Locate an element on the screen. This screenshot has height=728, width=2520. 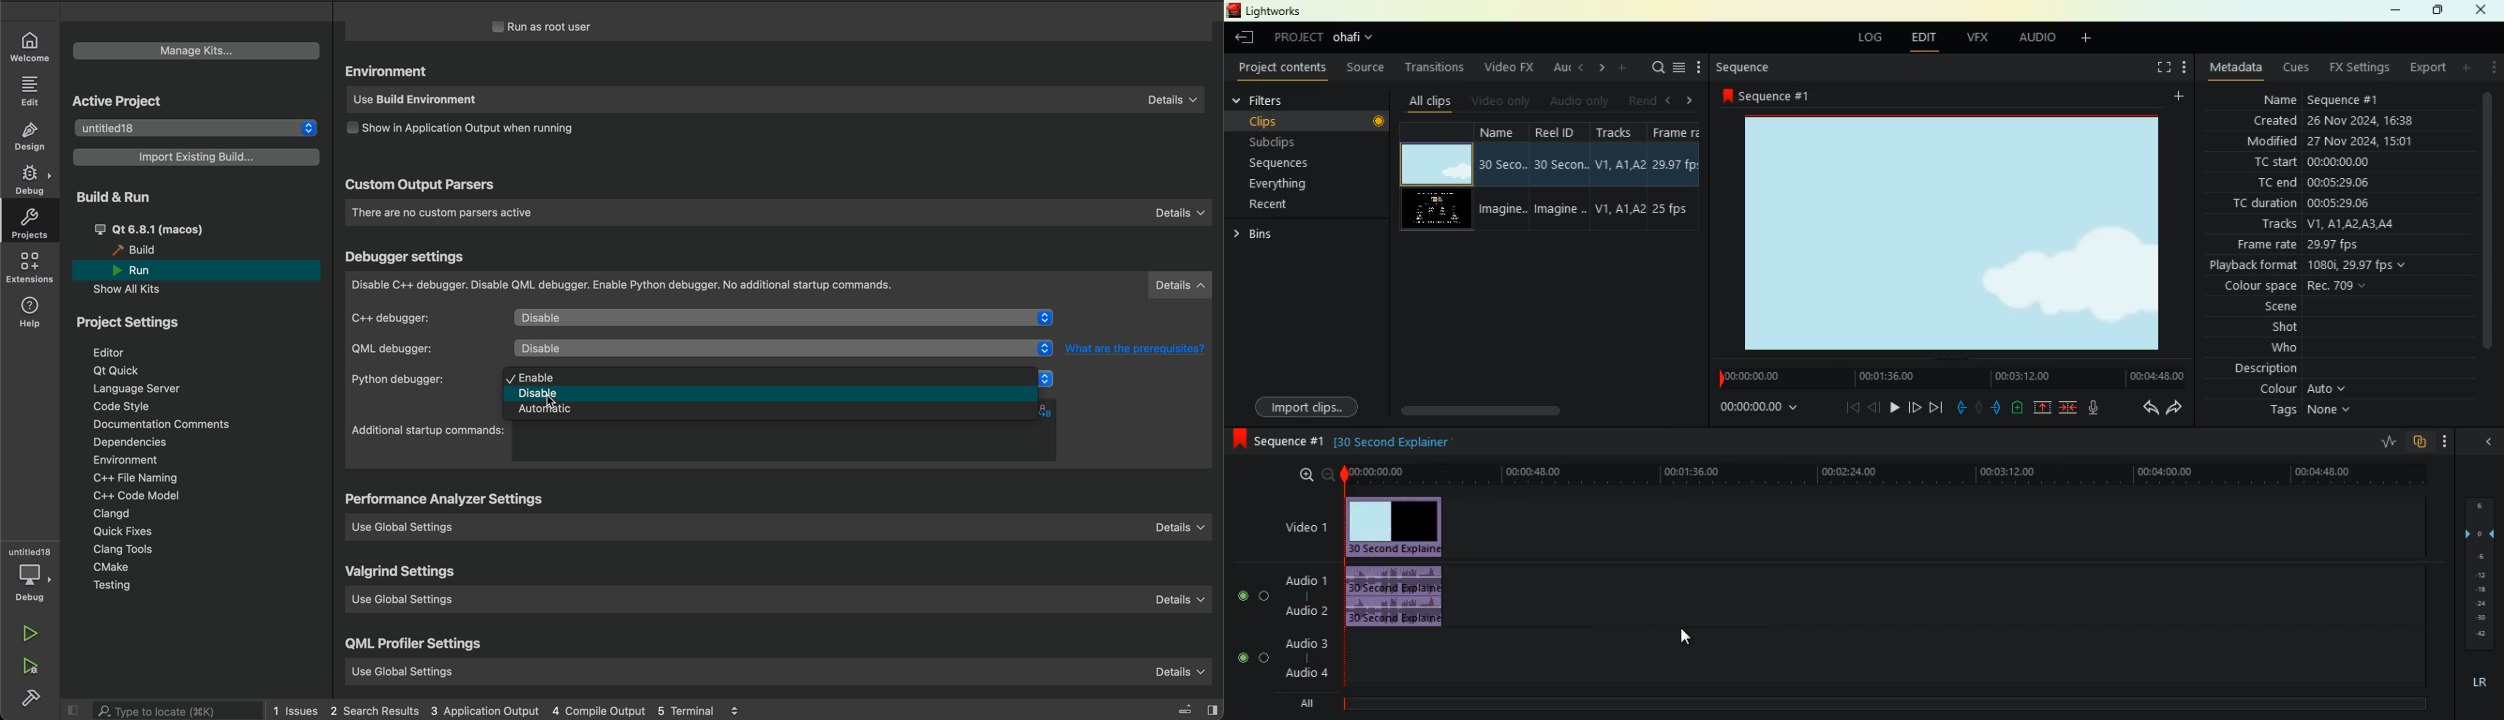
audio is located at coordinates (2032, 37).